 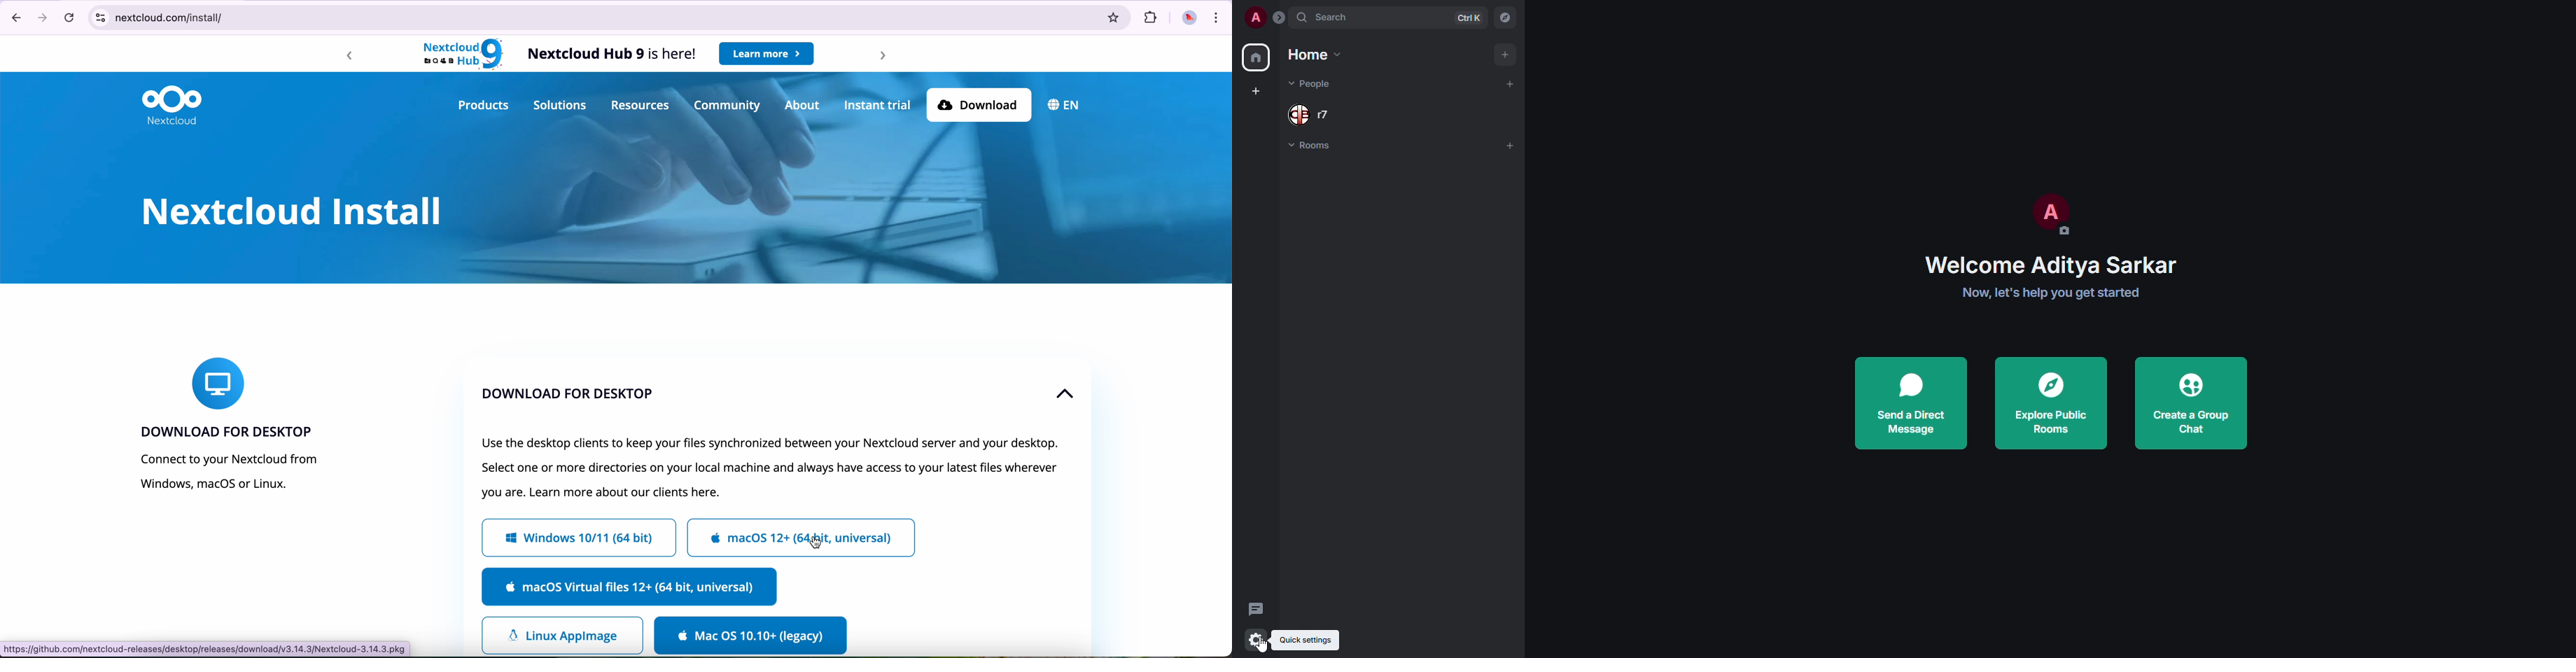 What do you see at coordinates (1063, 395) in the screenshot?
I see `up arrow` at bounding box center [1063, 395].